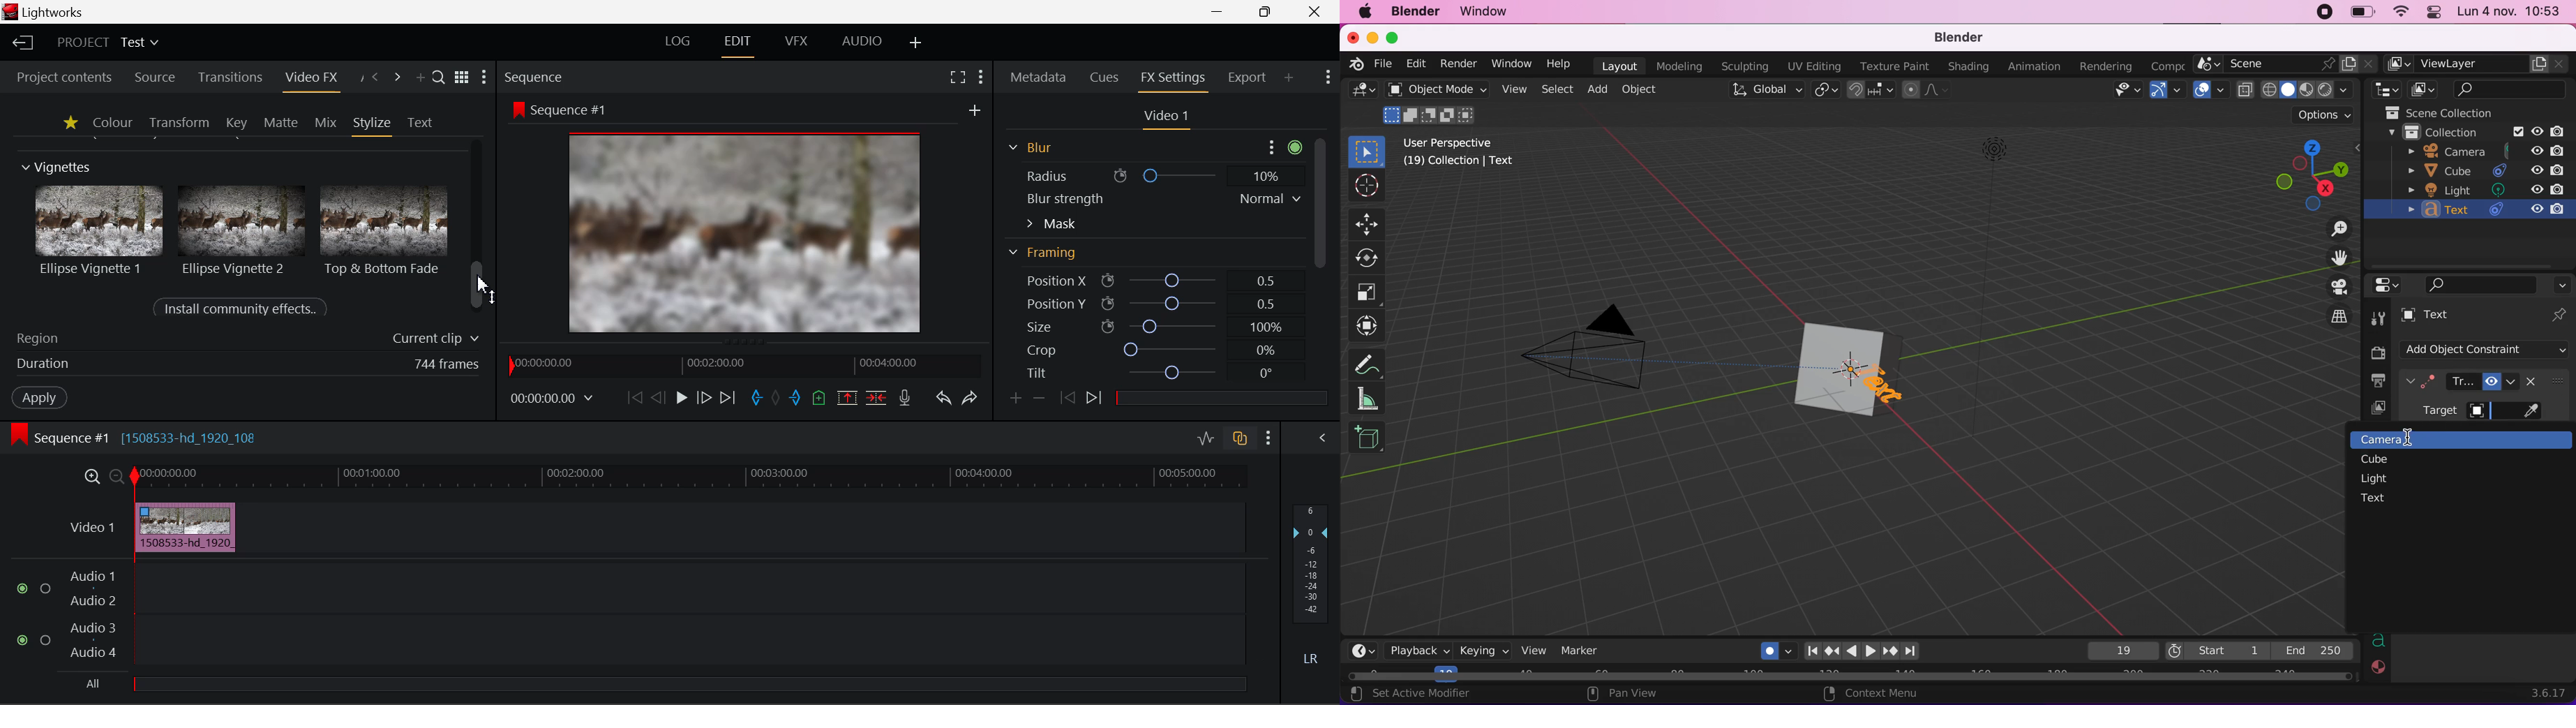 The image size is (2576, 728). I want to click on Delete/Cut, so click(878, 394).